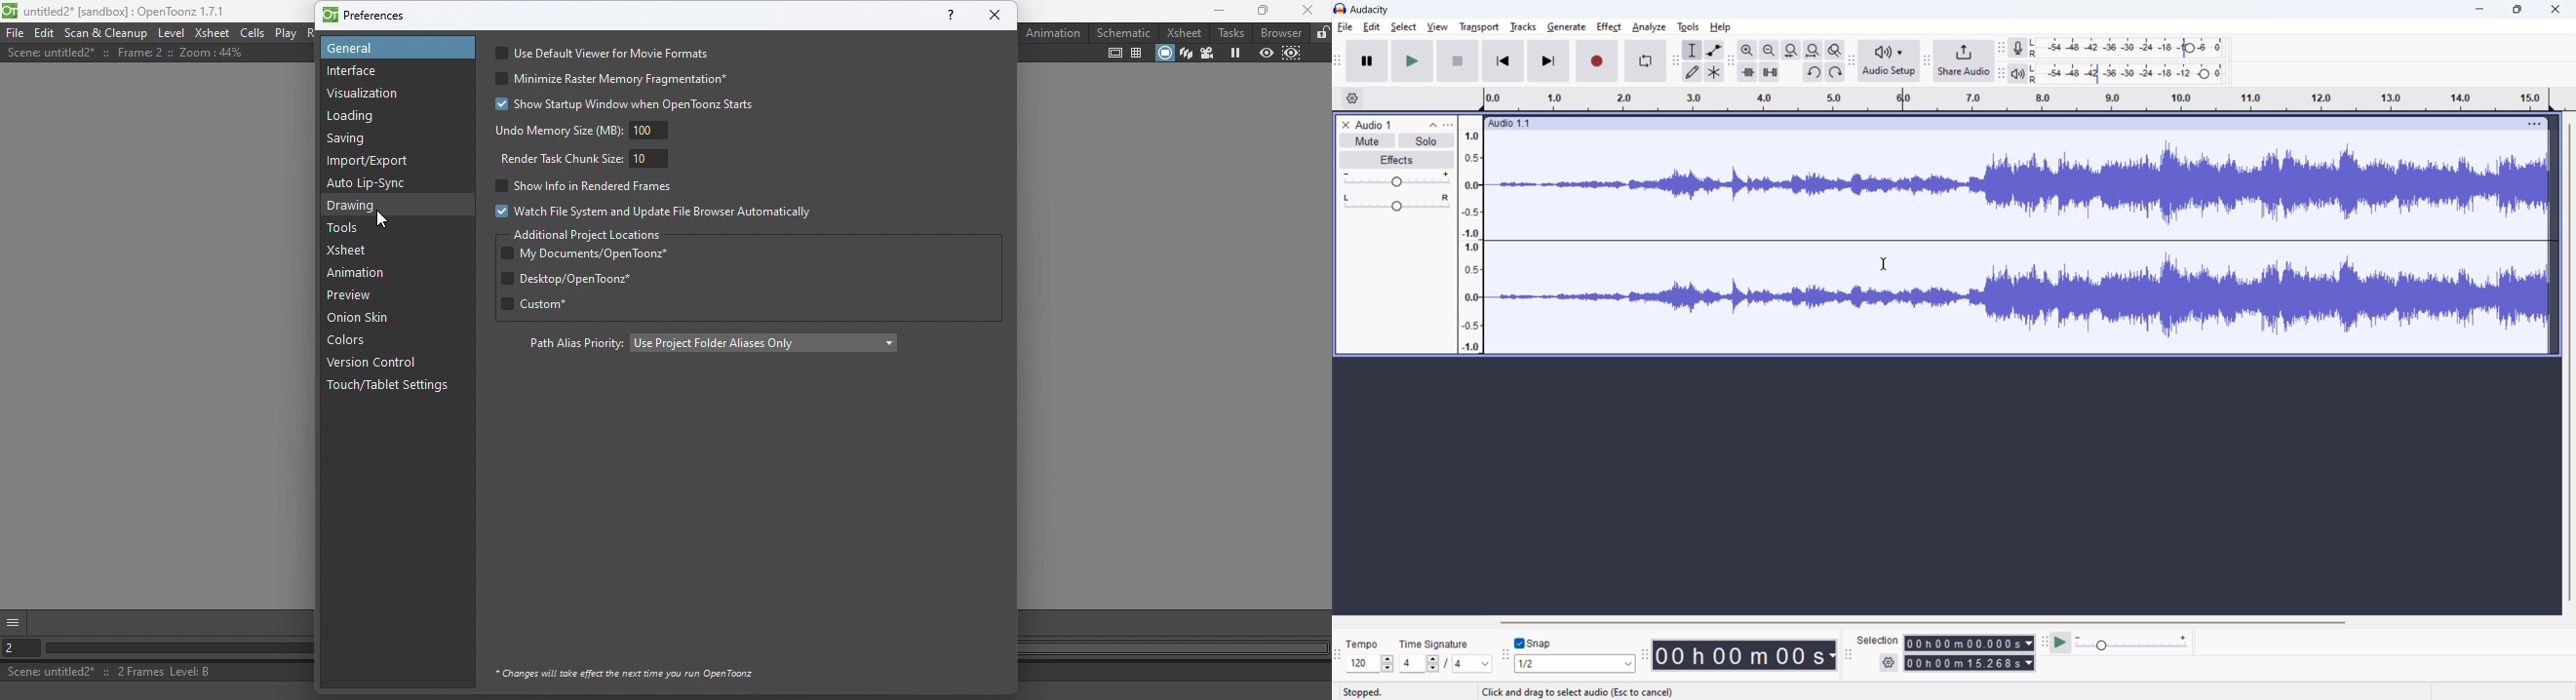 The image size is (2576, 700). Describe the element at coordinates (1404, 27) in the screenshot. I see `select` at that location.